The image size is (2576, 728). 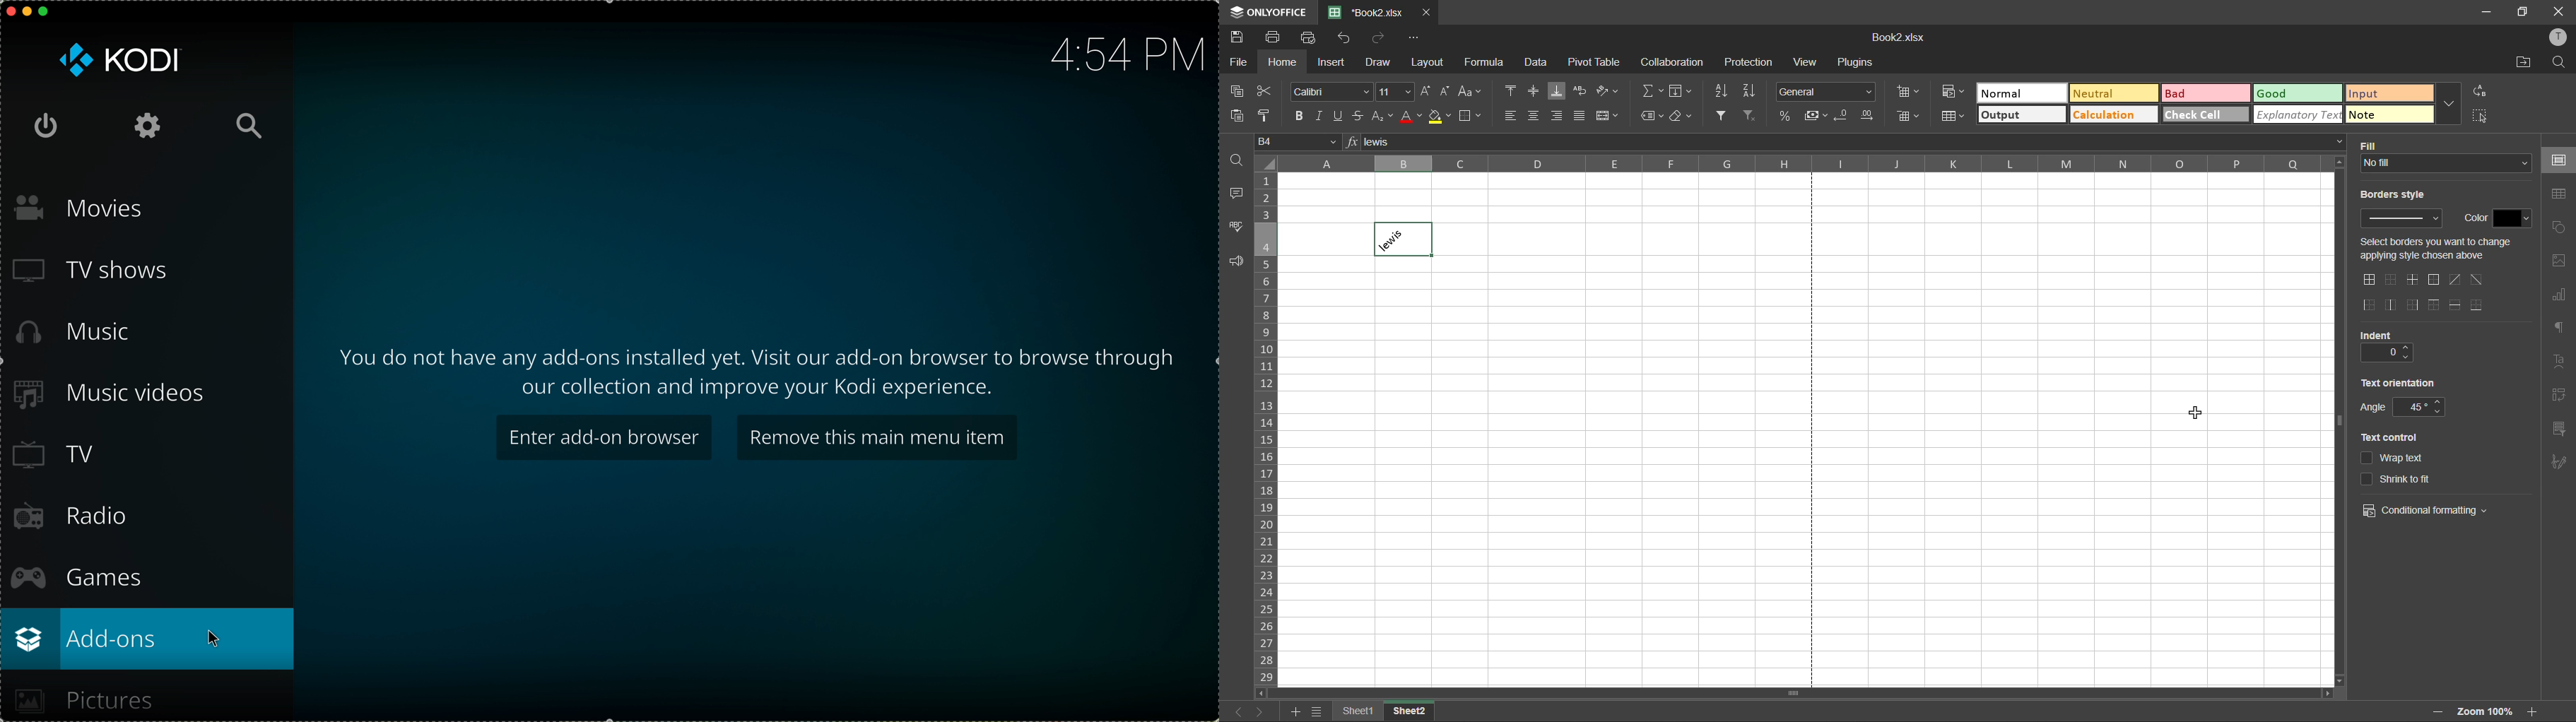 What do you see at coordinates (1416, 38) in the screenshot?
I see `customize quick access toolbar` at bounding box center [1416, 38].